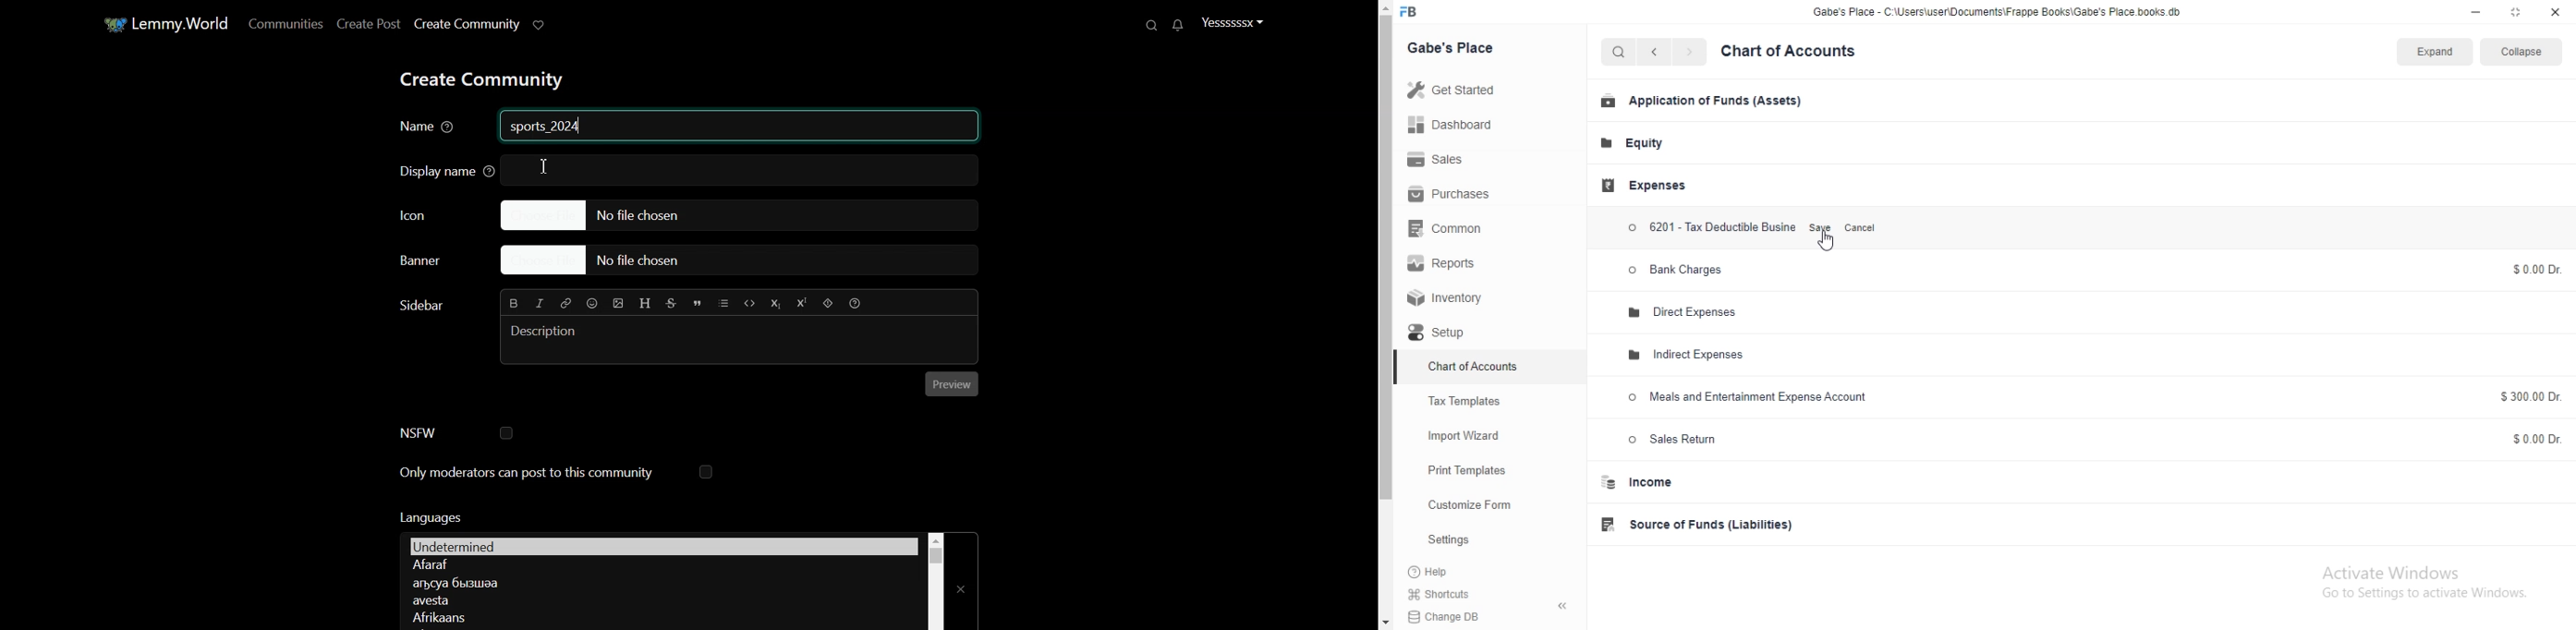 This screenshot has height=644, width=2576. What do you see at coordinates (1645, 185) in the screenshot?
I see `Expenses` at bounding box center [1645, 185].